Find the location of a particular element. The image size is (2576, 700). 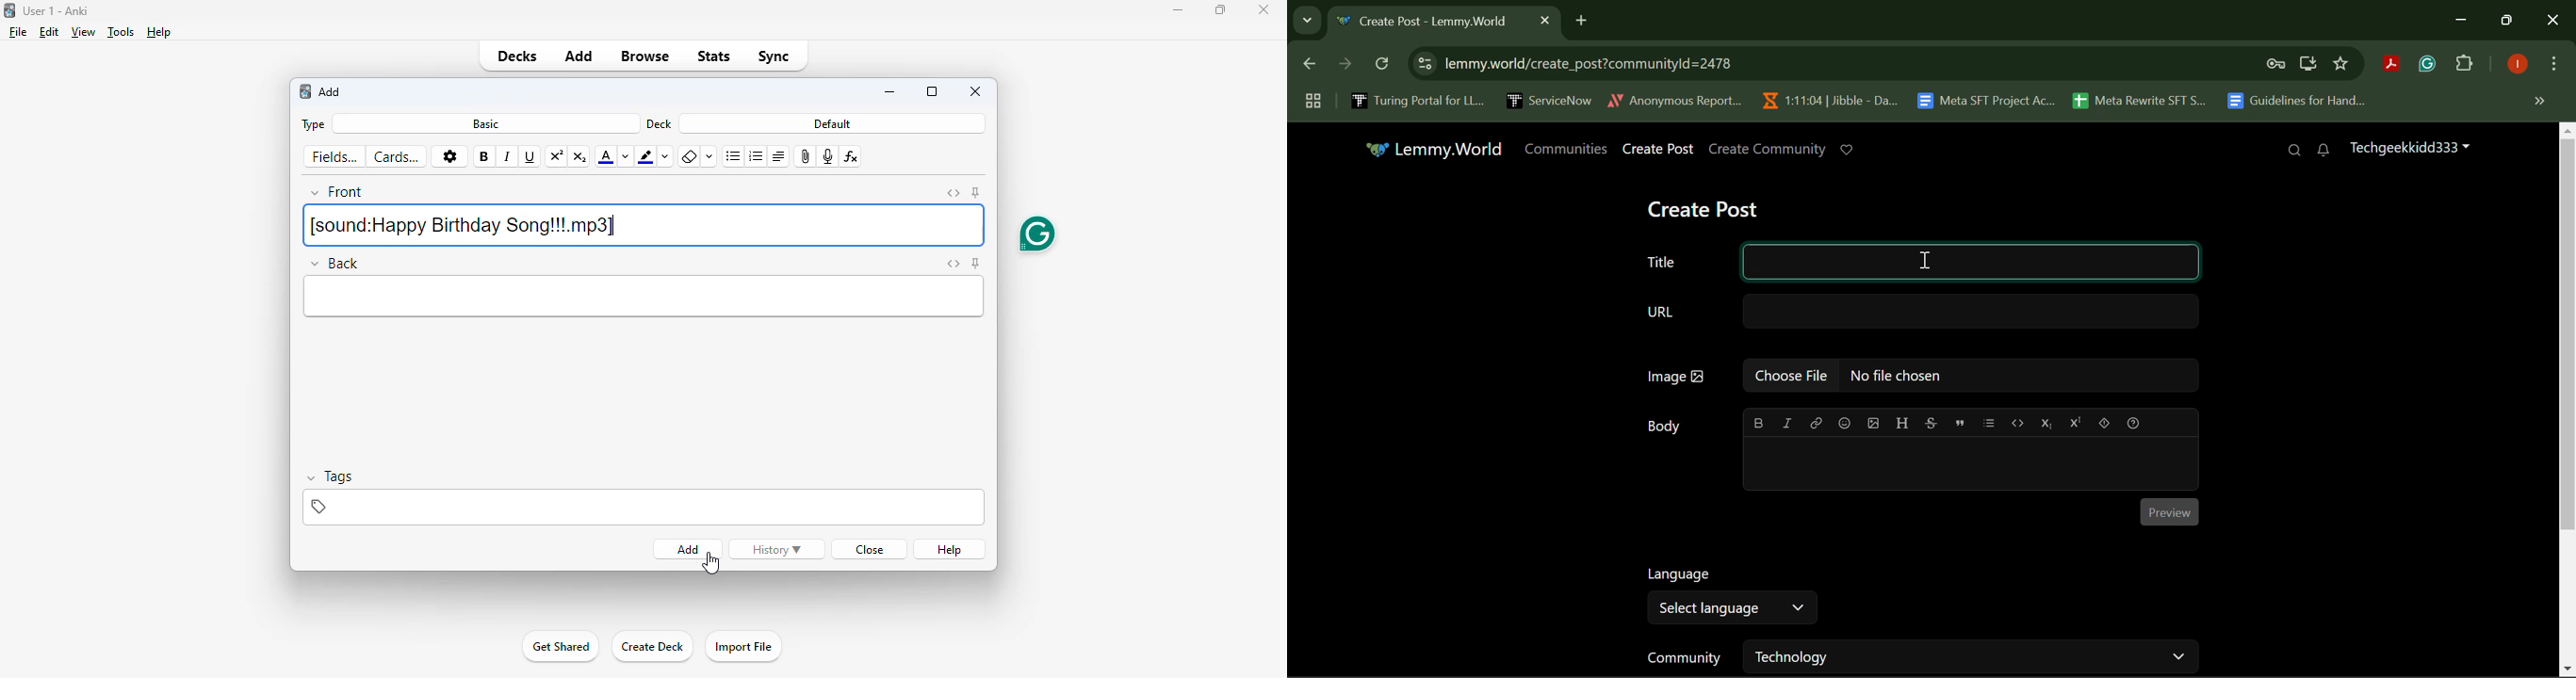

change color is located at coordinates (666, 157).